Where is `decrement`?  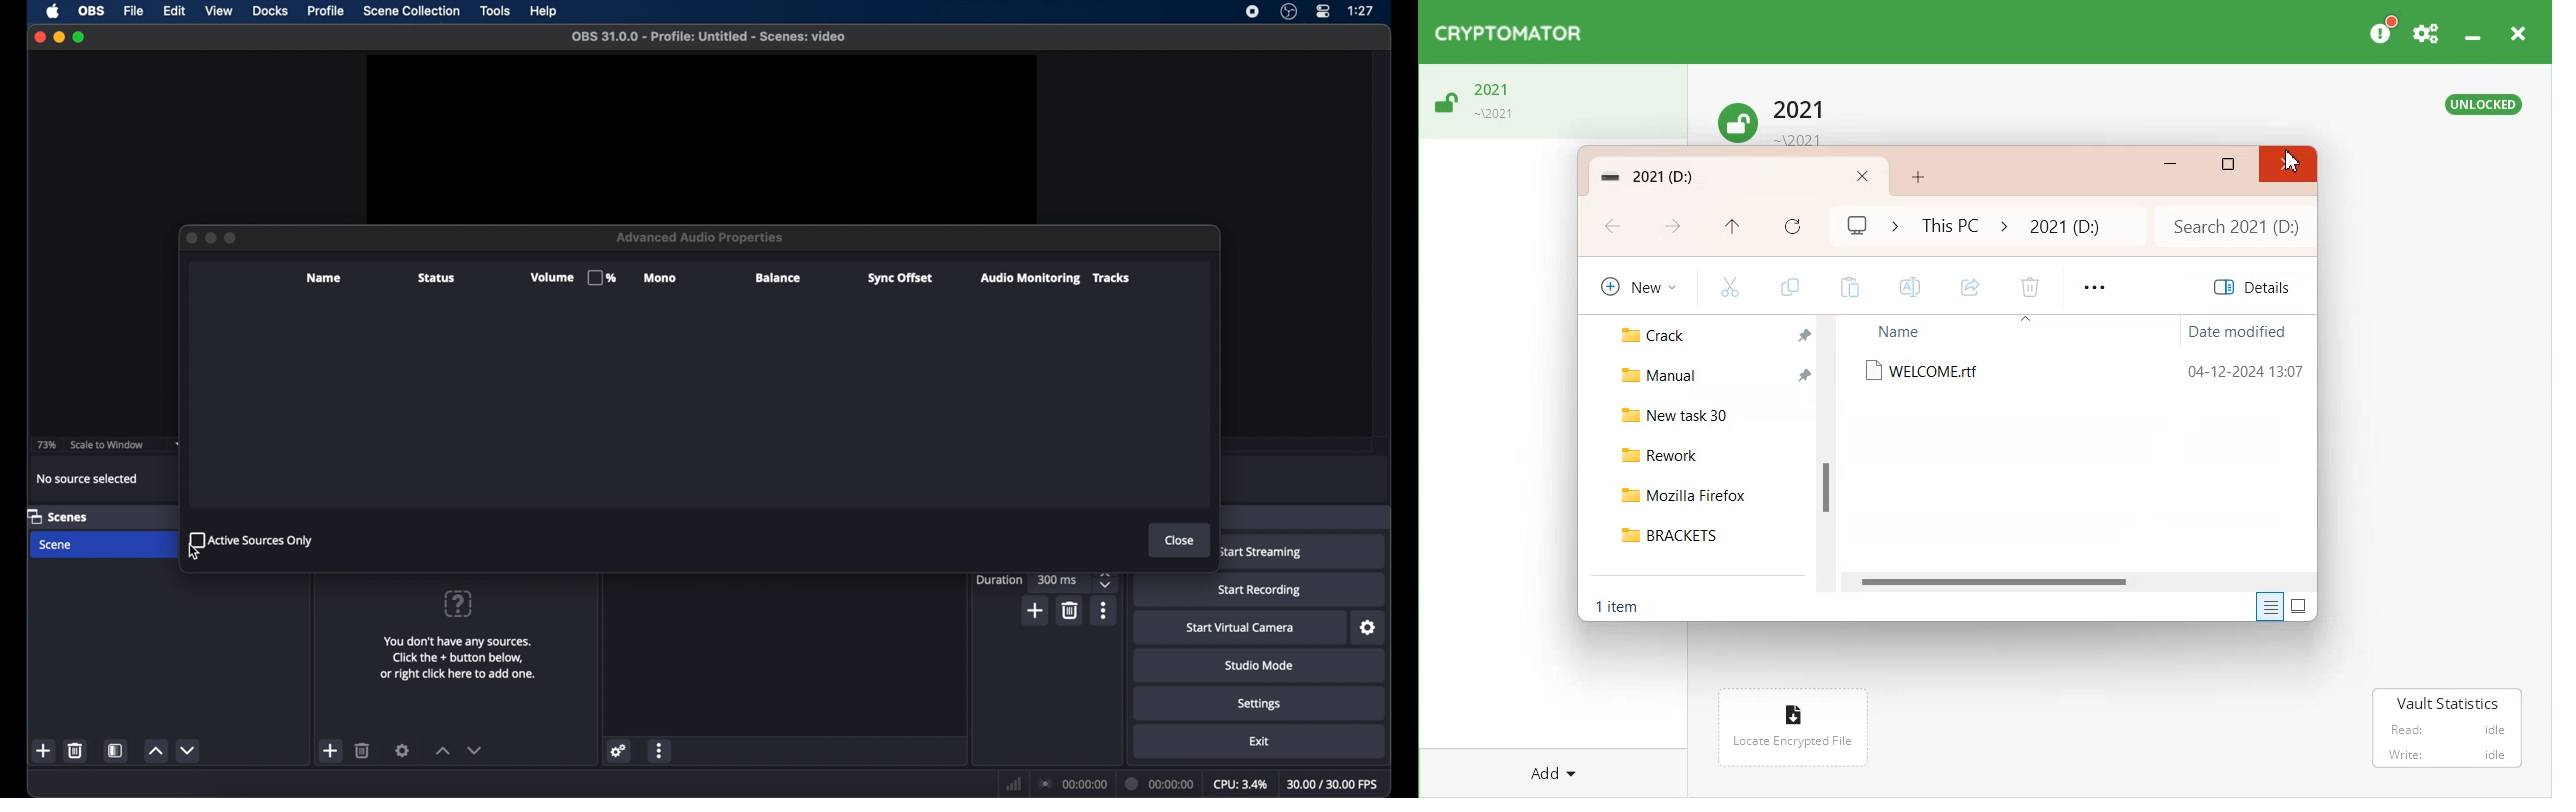
decrement is located at coordinates (475, 750).